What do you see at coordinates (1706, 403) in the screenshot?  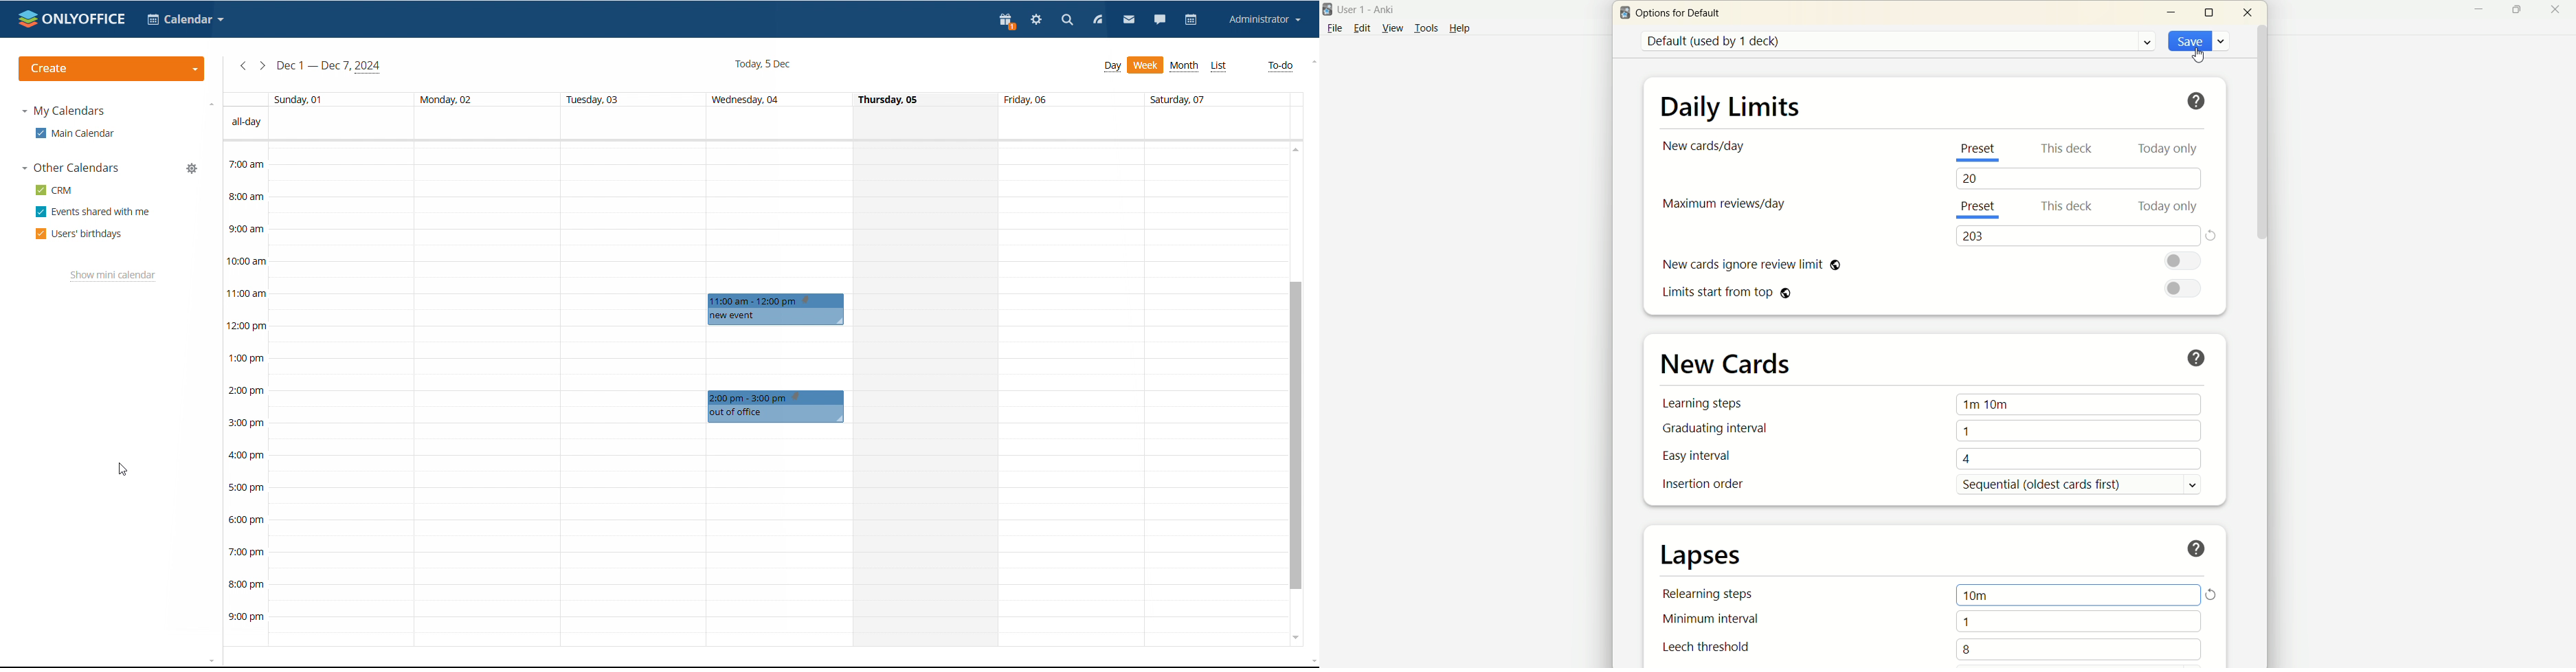 I see `learning steps` at bounding box center [1706, 403].